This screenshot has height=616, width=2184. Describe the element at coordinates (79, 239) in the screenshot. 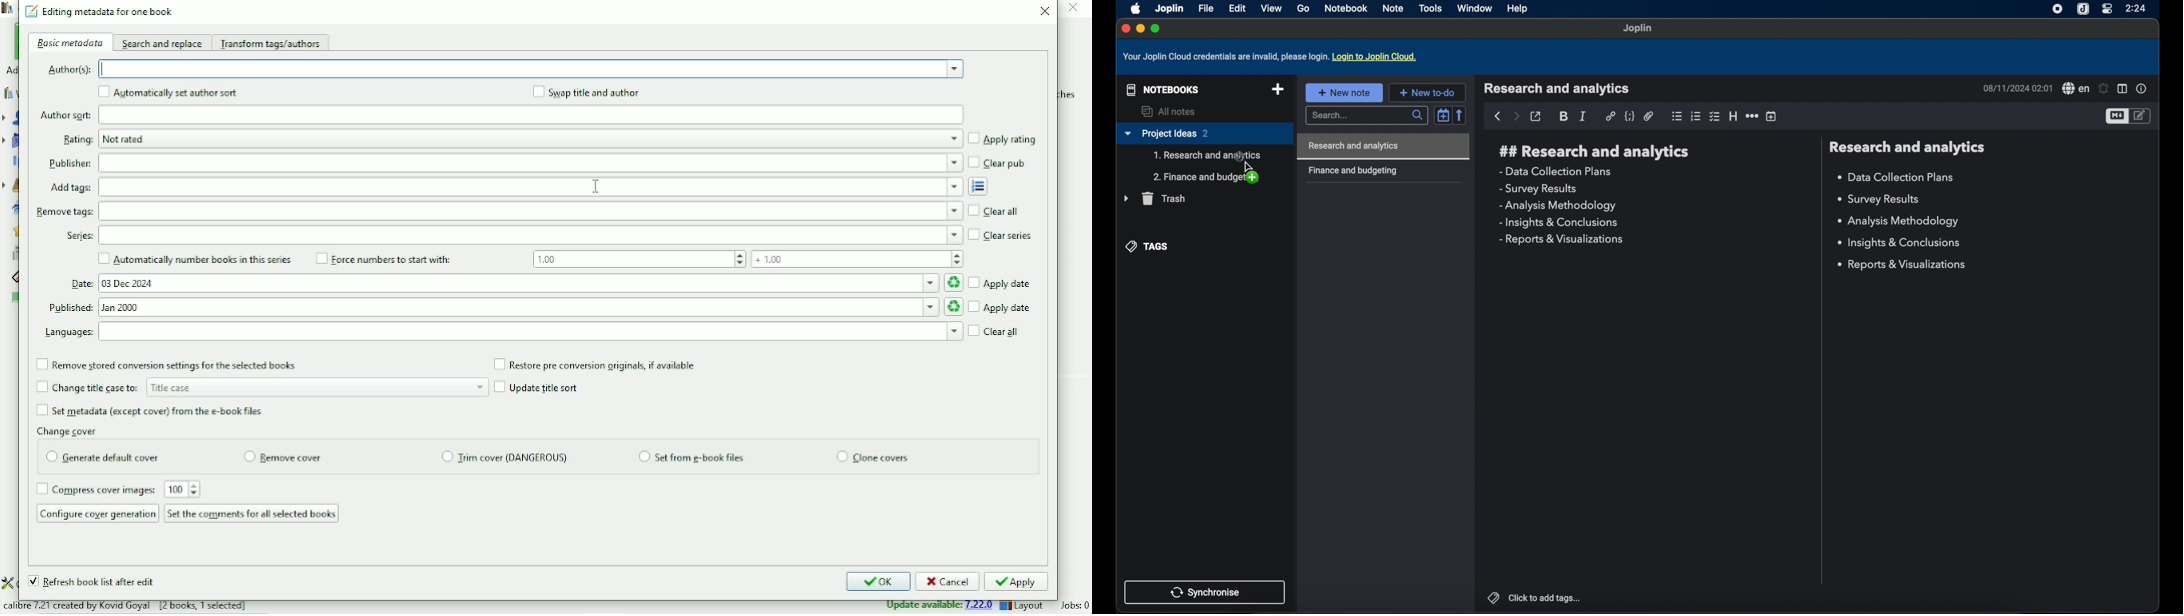

I see `Series ` at that location.